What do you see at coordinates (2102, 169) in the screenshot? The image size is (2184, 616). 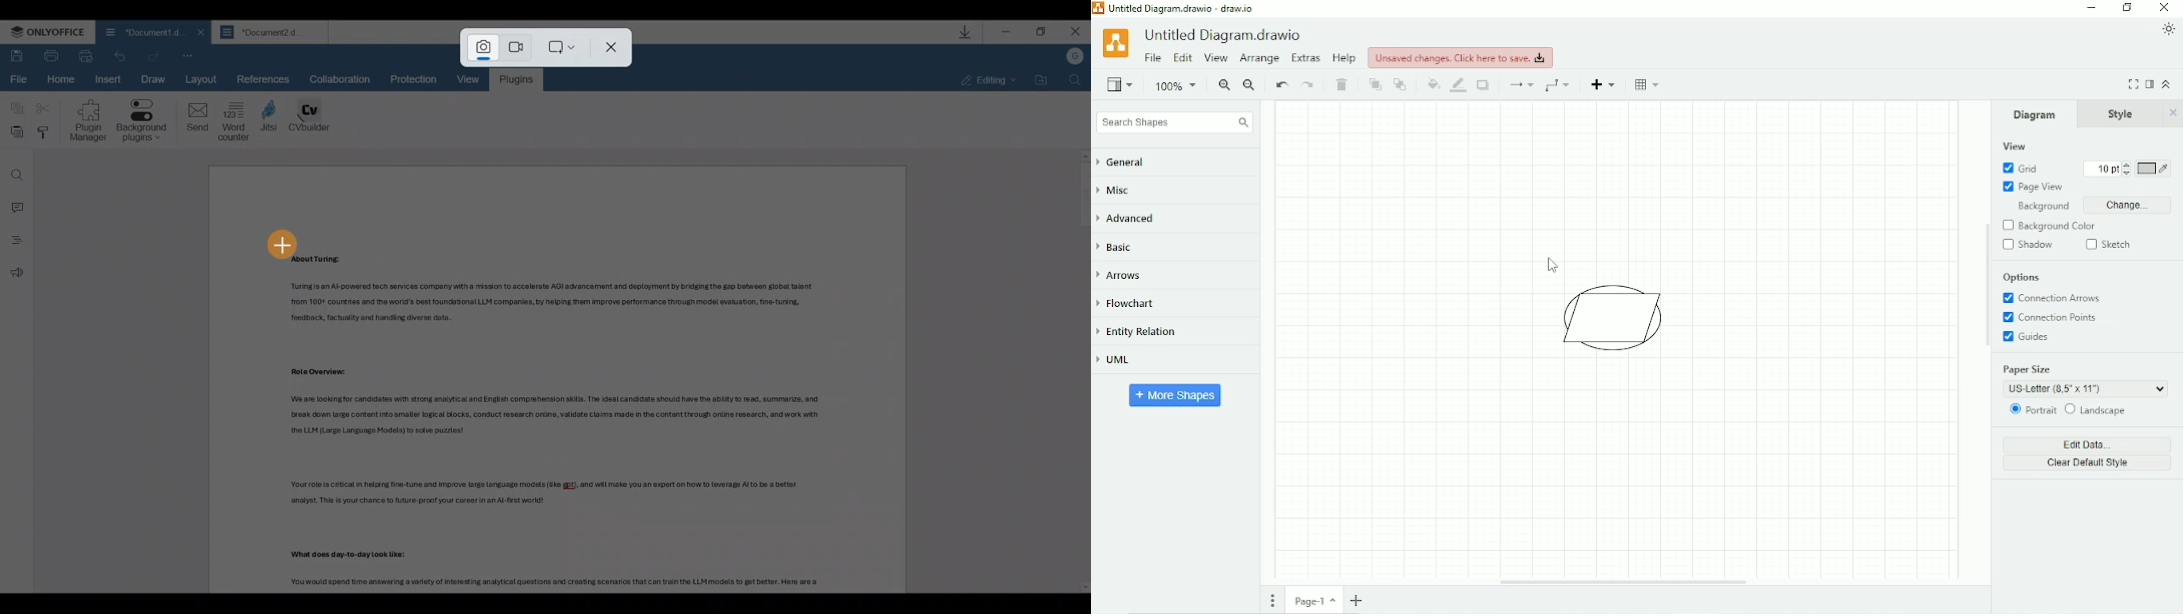 I see `Grid size` at bounding box center [2102, 169].